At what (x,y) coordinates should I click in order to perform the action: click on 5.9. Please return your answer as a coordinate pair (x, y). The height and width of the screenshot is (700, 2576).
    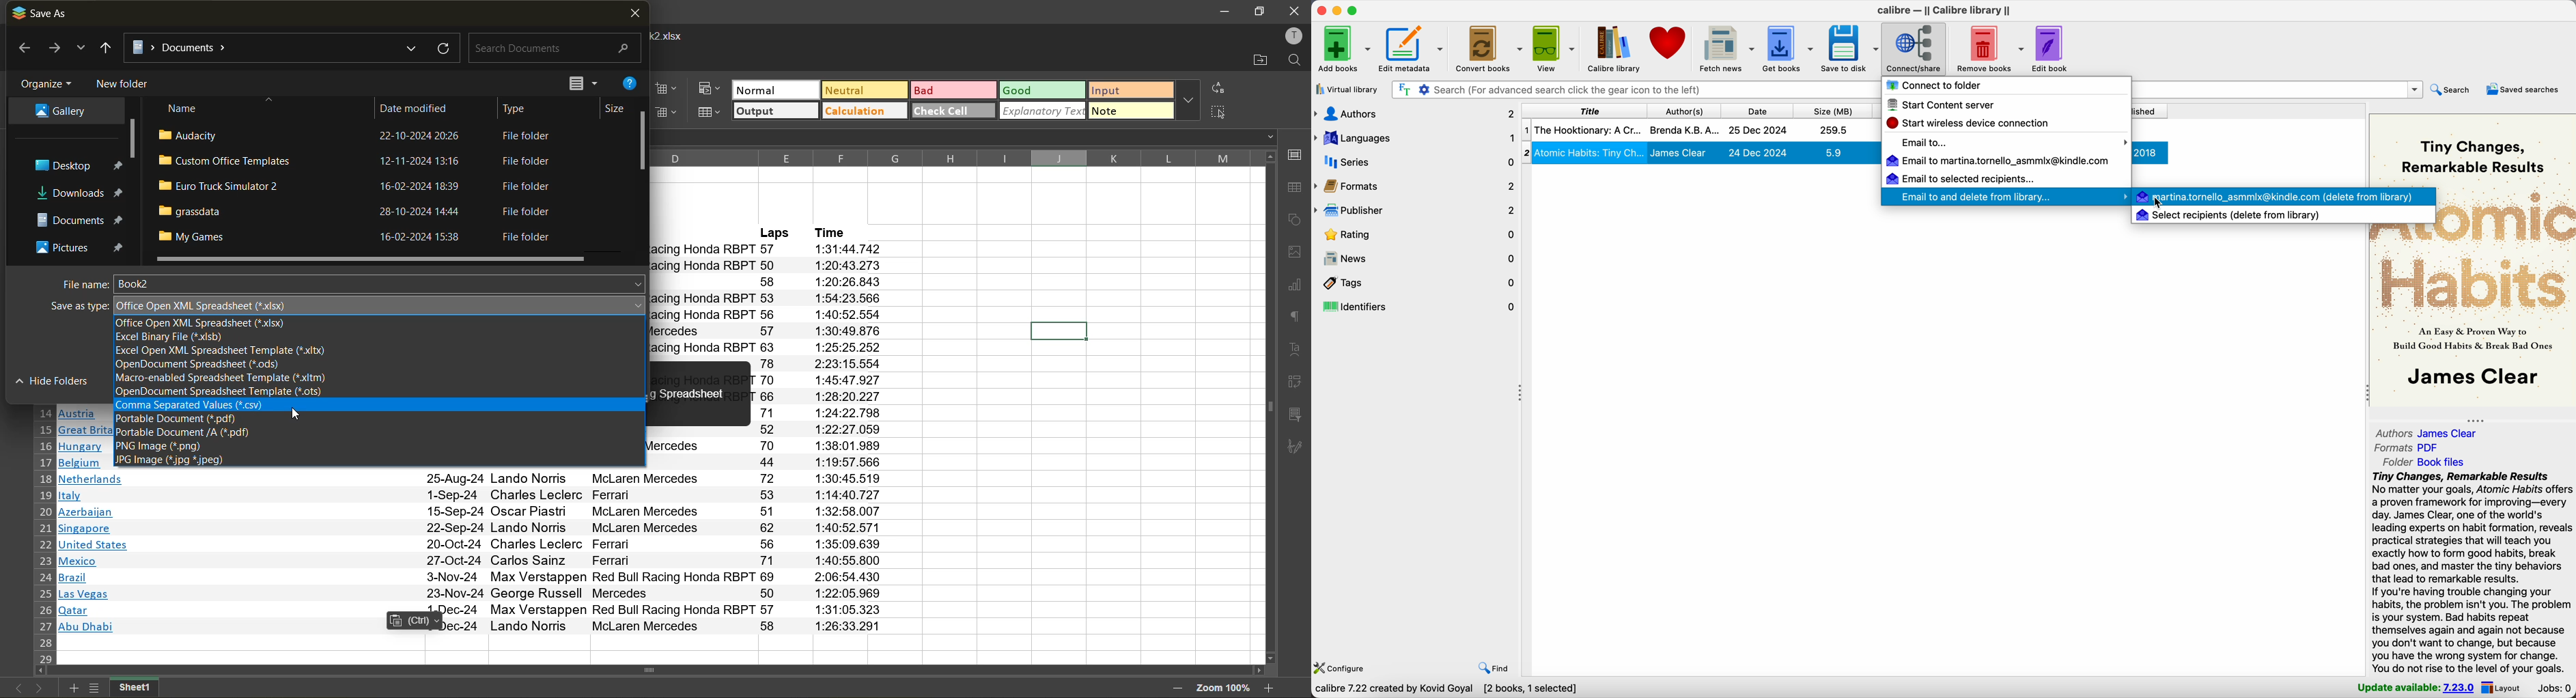
    Looking at the image, I should click on (1833, 152).